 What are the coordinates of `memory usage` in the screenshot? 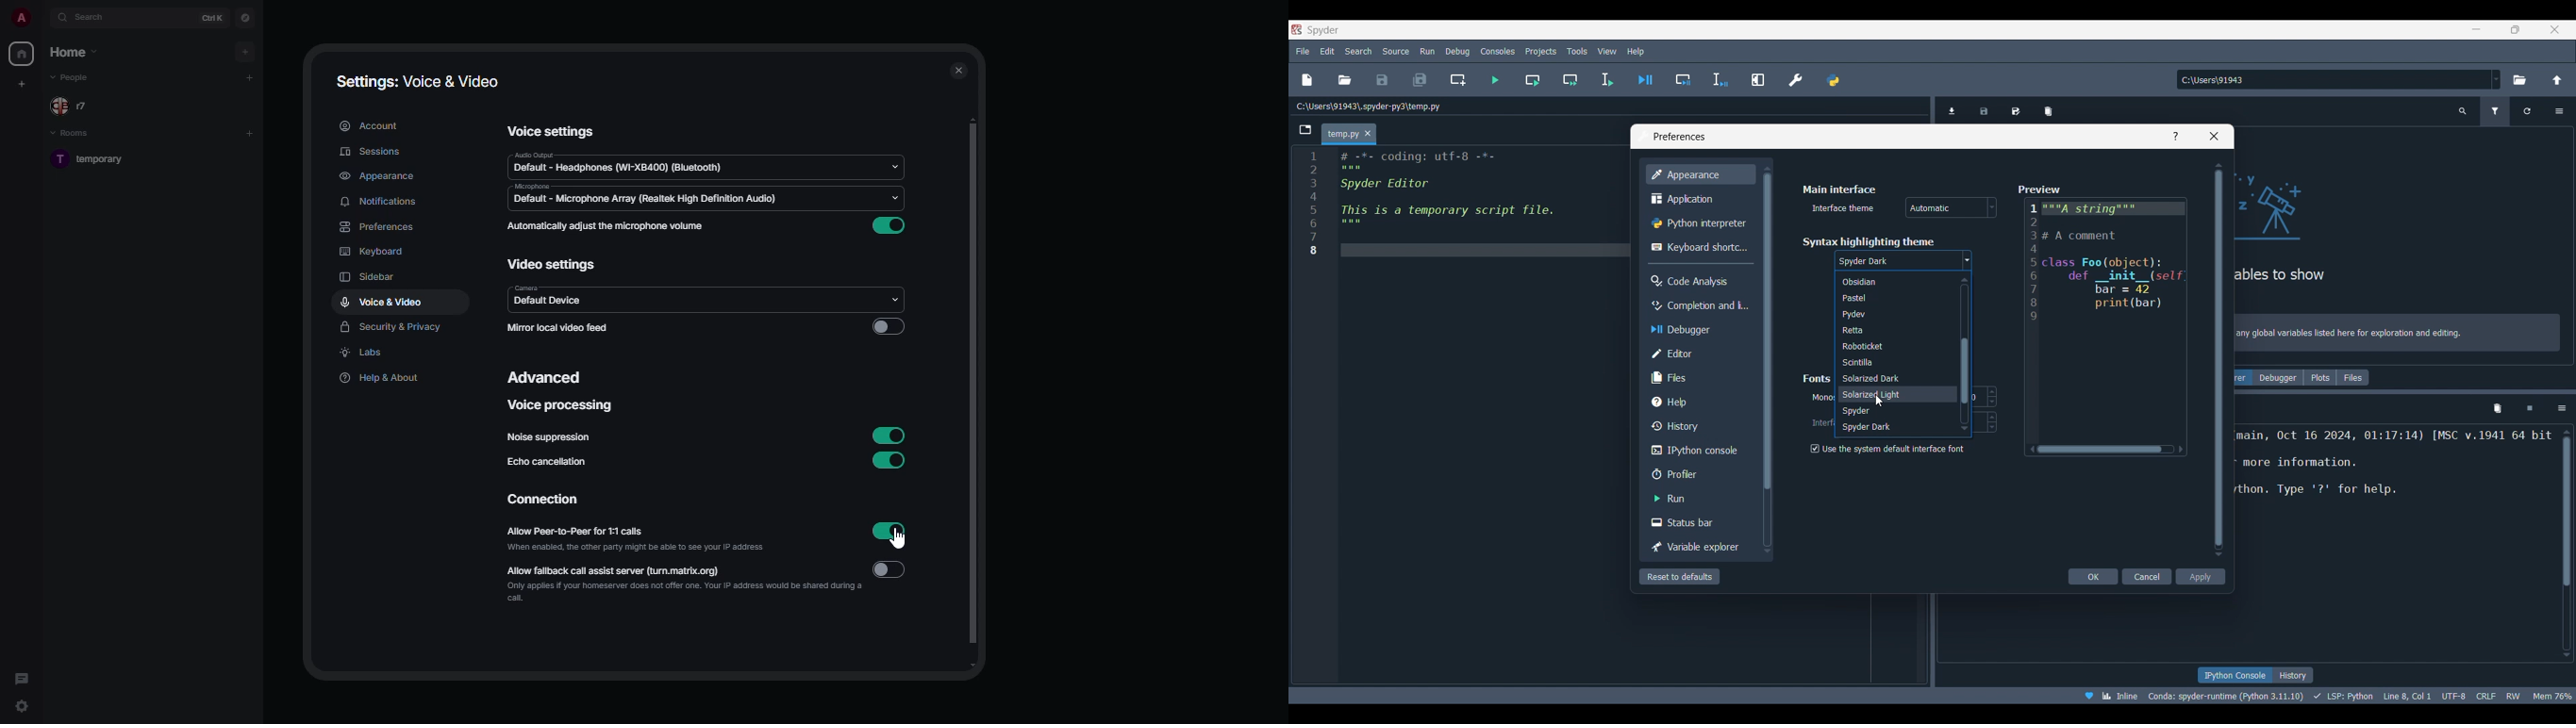 It's located at (2555, 695).